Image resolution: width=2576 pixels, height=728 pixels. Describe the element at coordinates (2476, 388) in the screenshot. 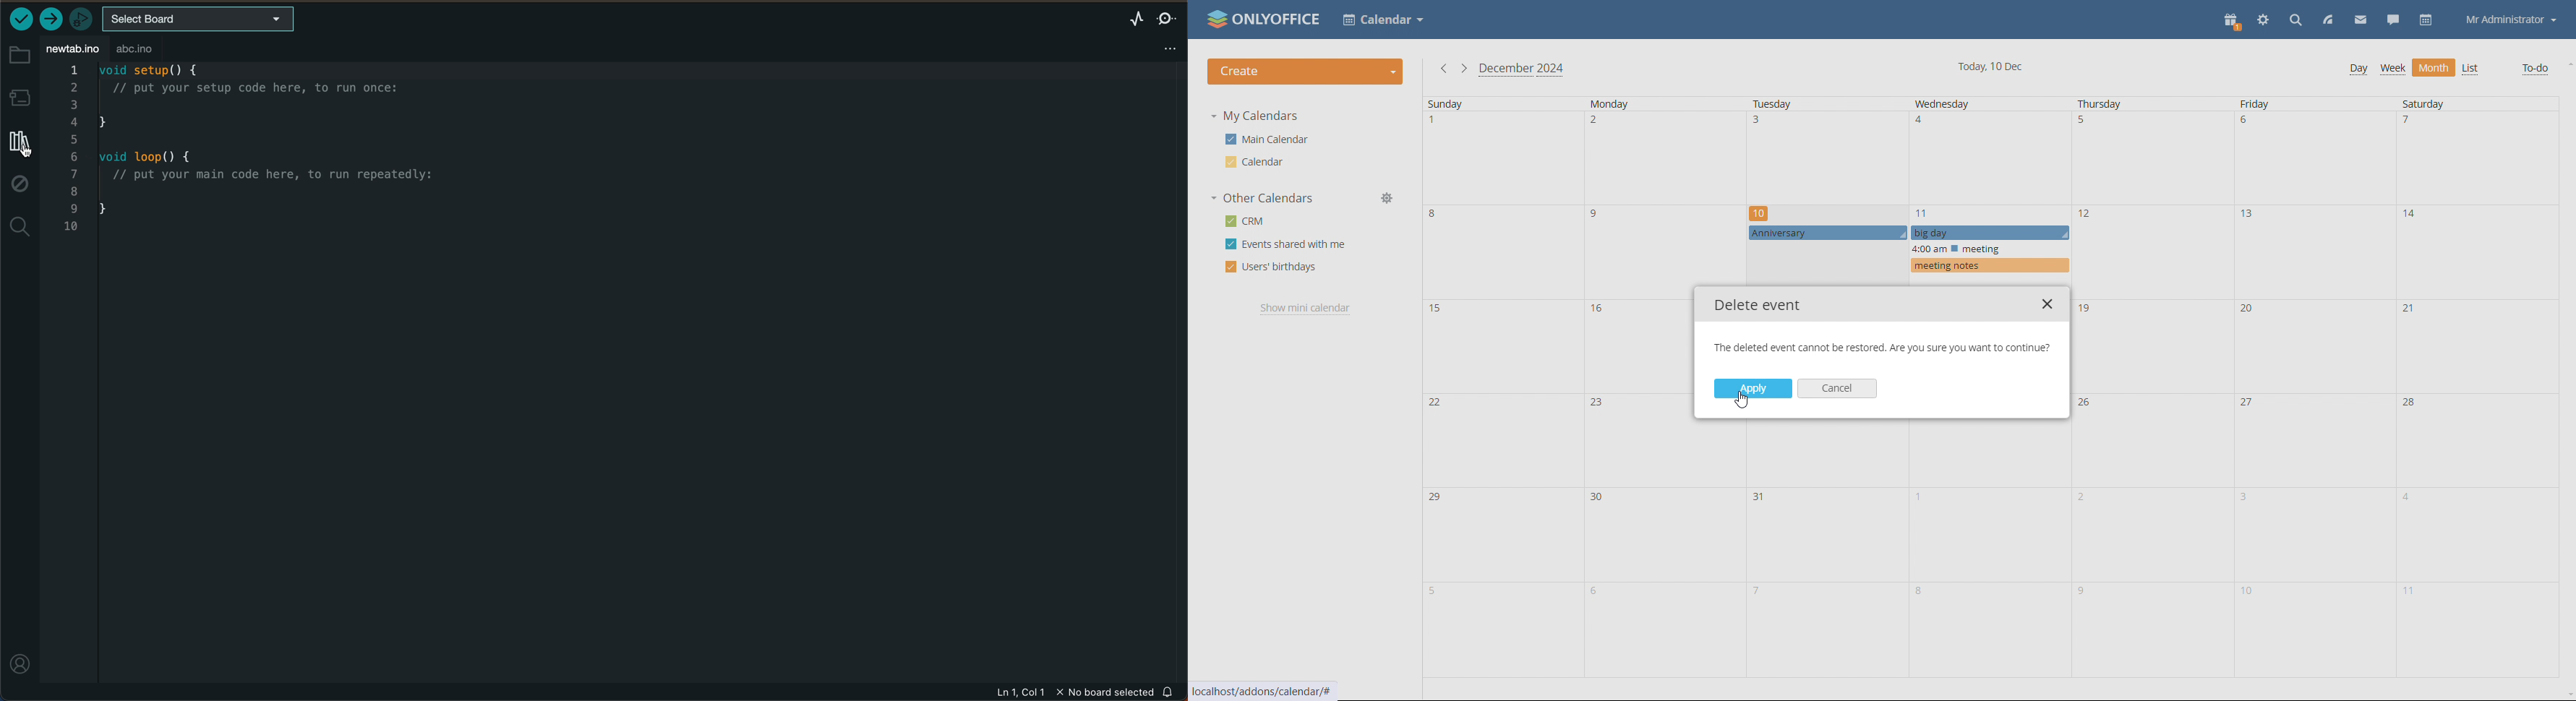

I see `saturday` at that location.